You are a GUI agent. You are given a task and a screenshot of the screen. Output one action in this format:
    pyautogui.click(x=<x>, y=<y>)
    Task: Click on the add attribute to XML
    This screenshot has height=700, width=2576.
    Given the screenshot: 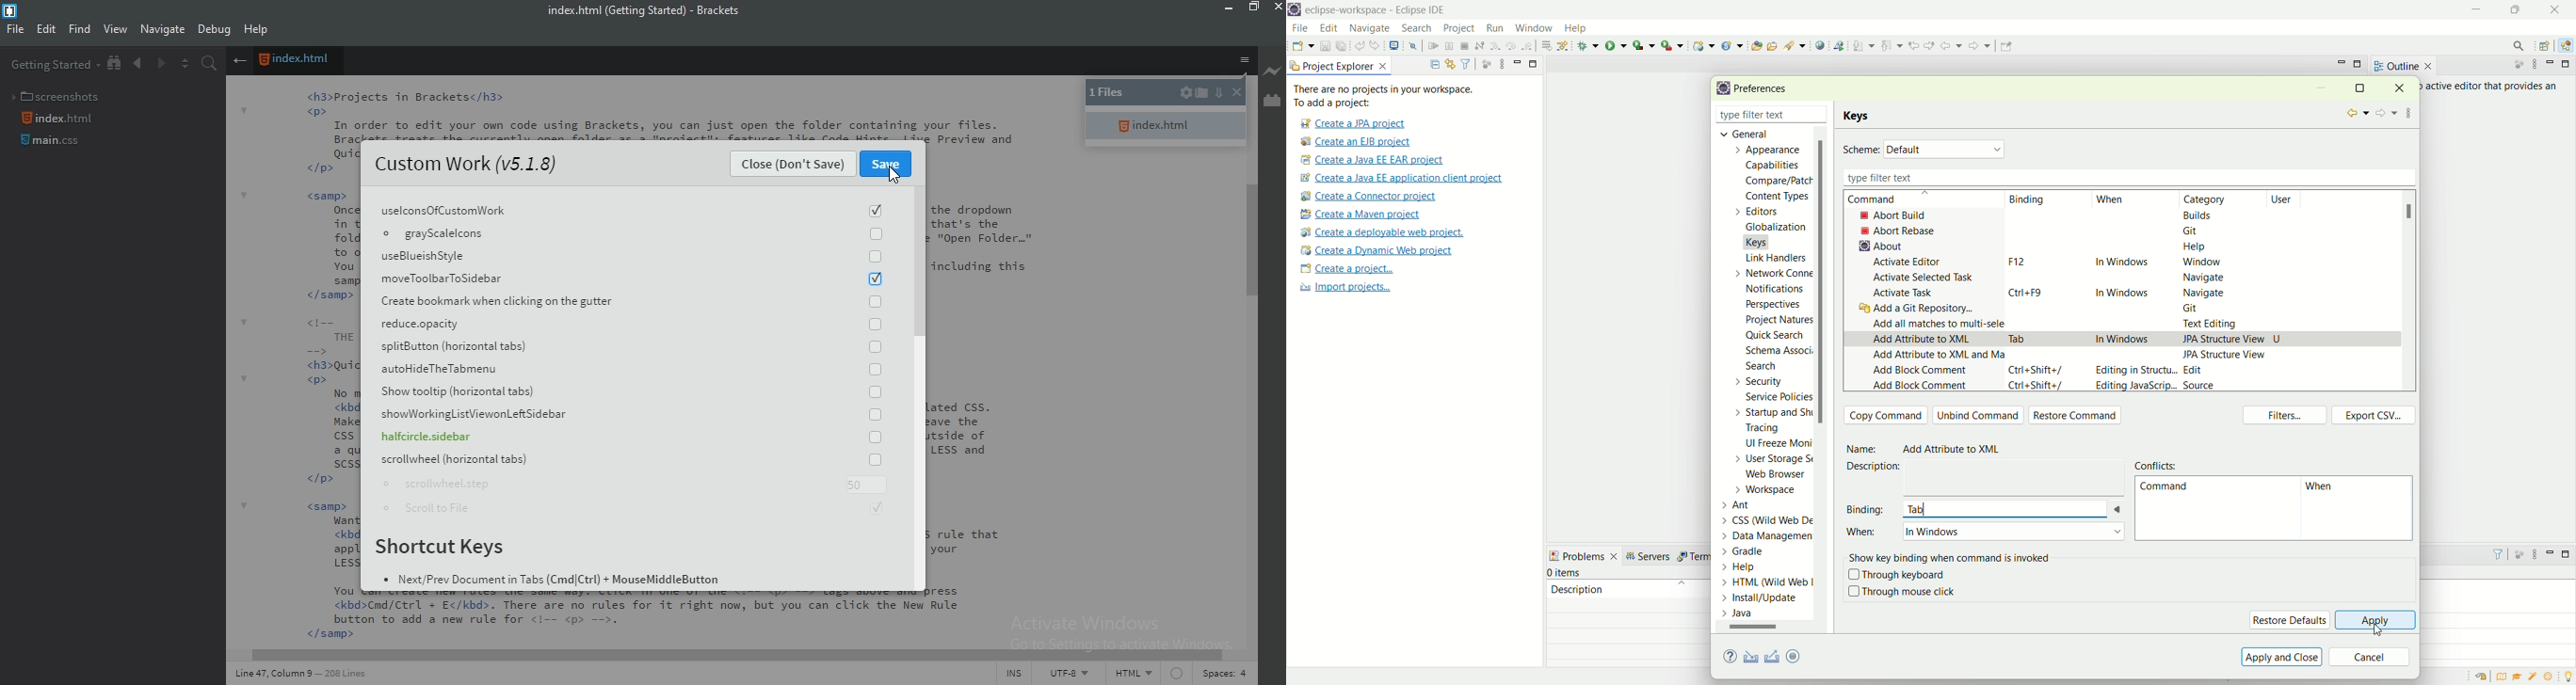 What is the action you would take?
    pyautogui.click(x=1922, y=340)
    